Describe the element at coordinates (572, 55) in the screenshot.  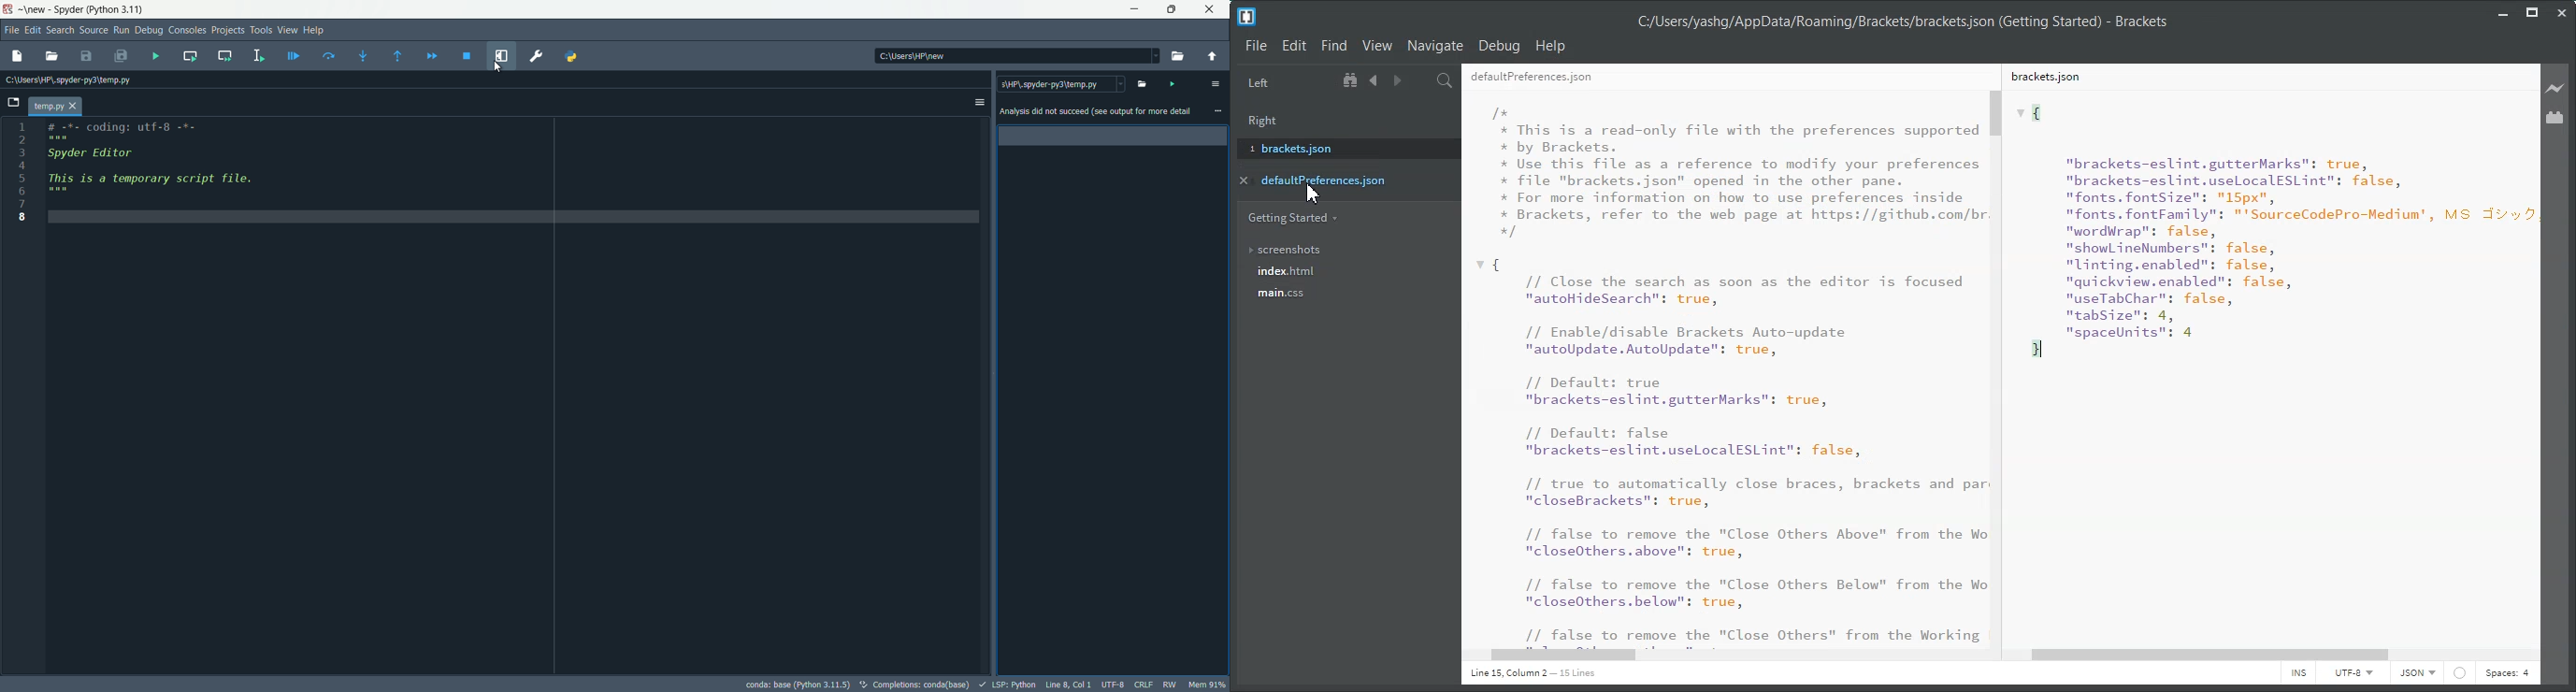
I see `python path manager` at that location.